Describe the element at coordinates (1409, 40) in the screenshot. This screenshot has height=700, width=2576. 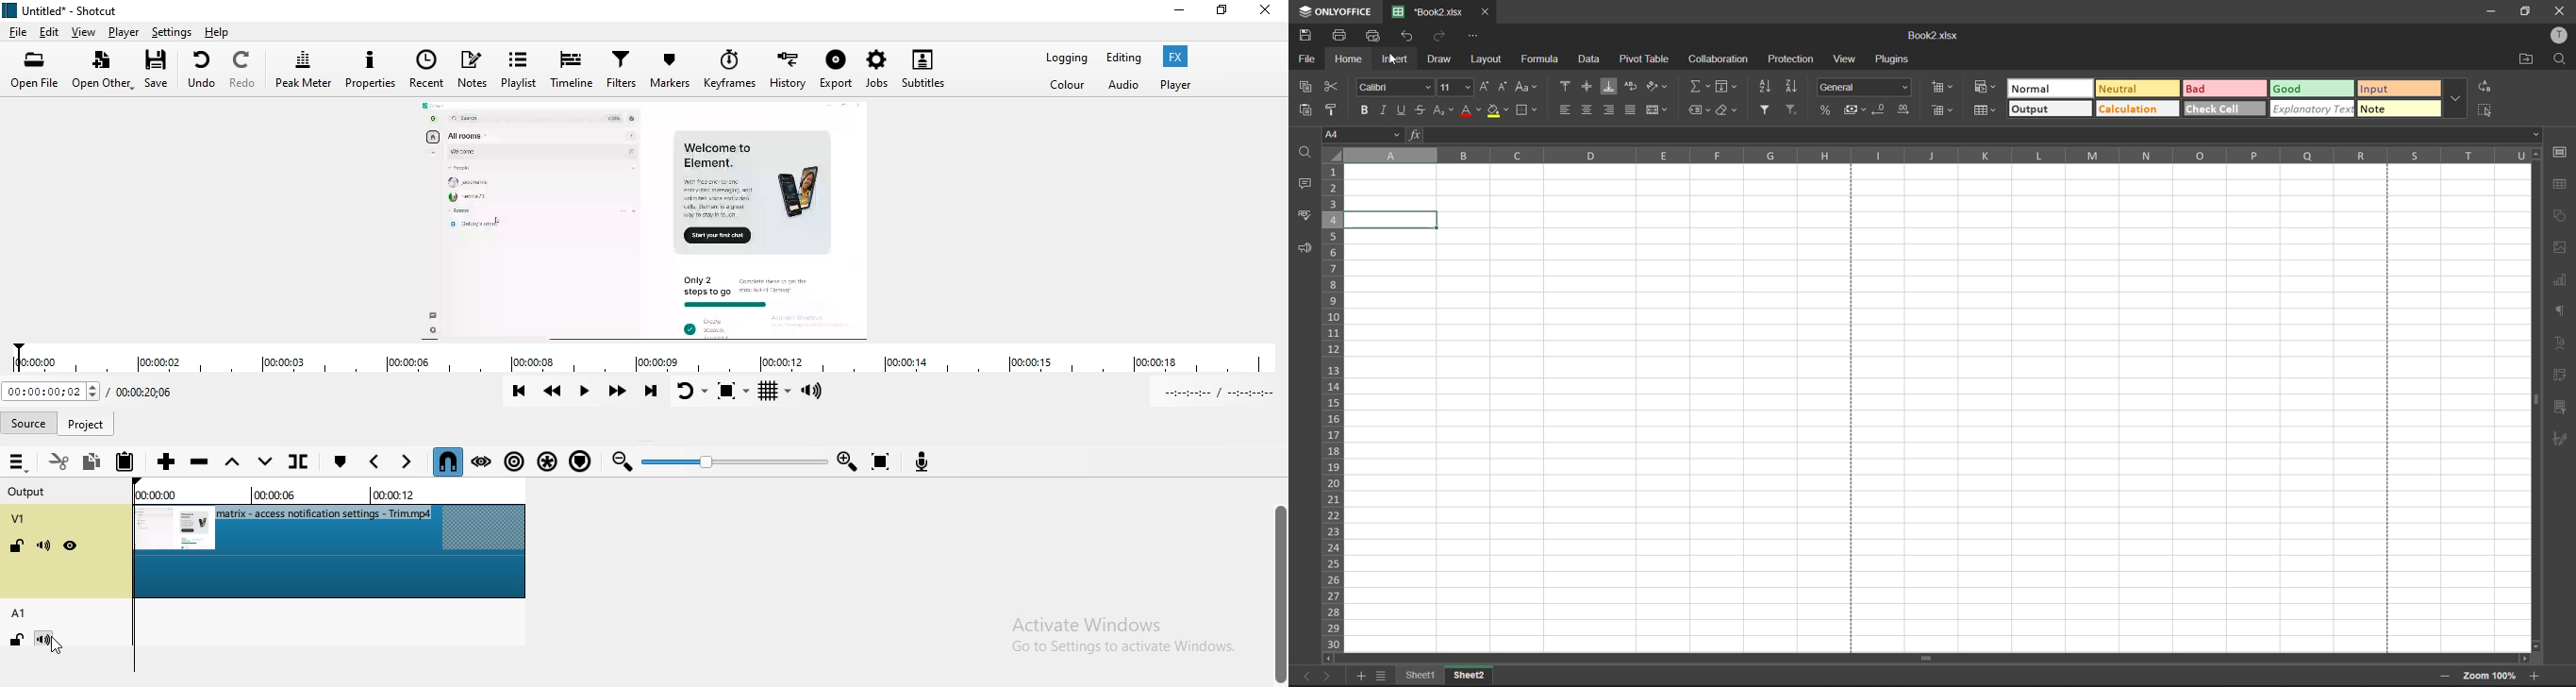
I see `undo` at that location.